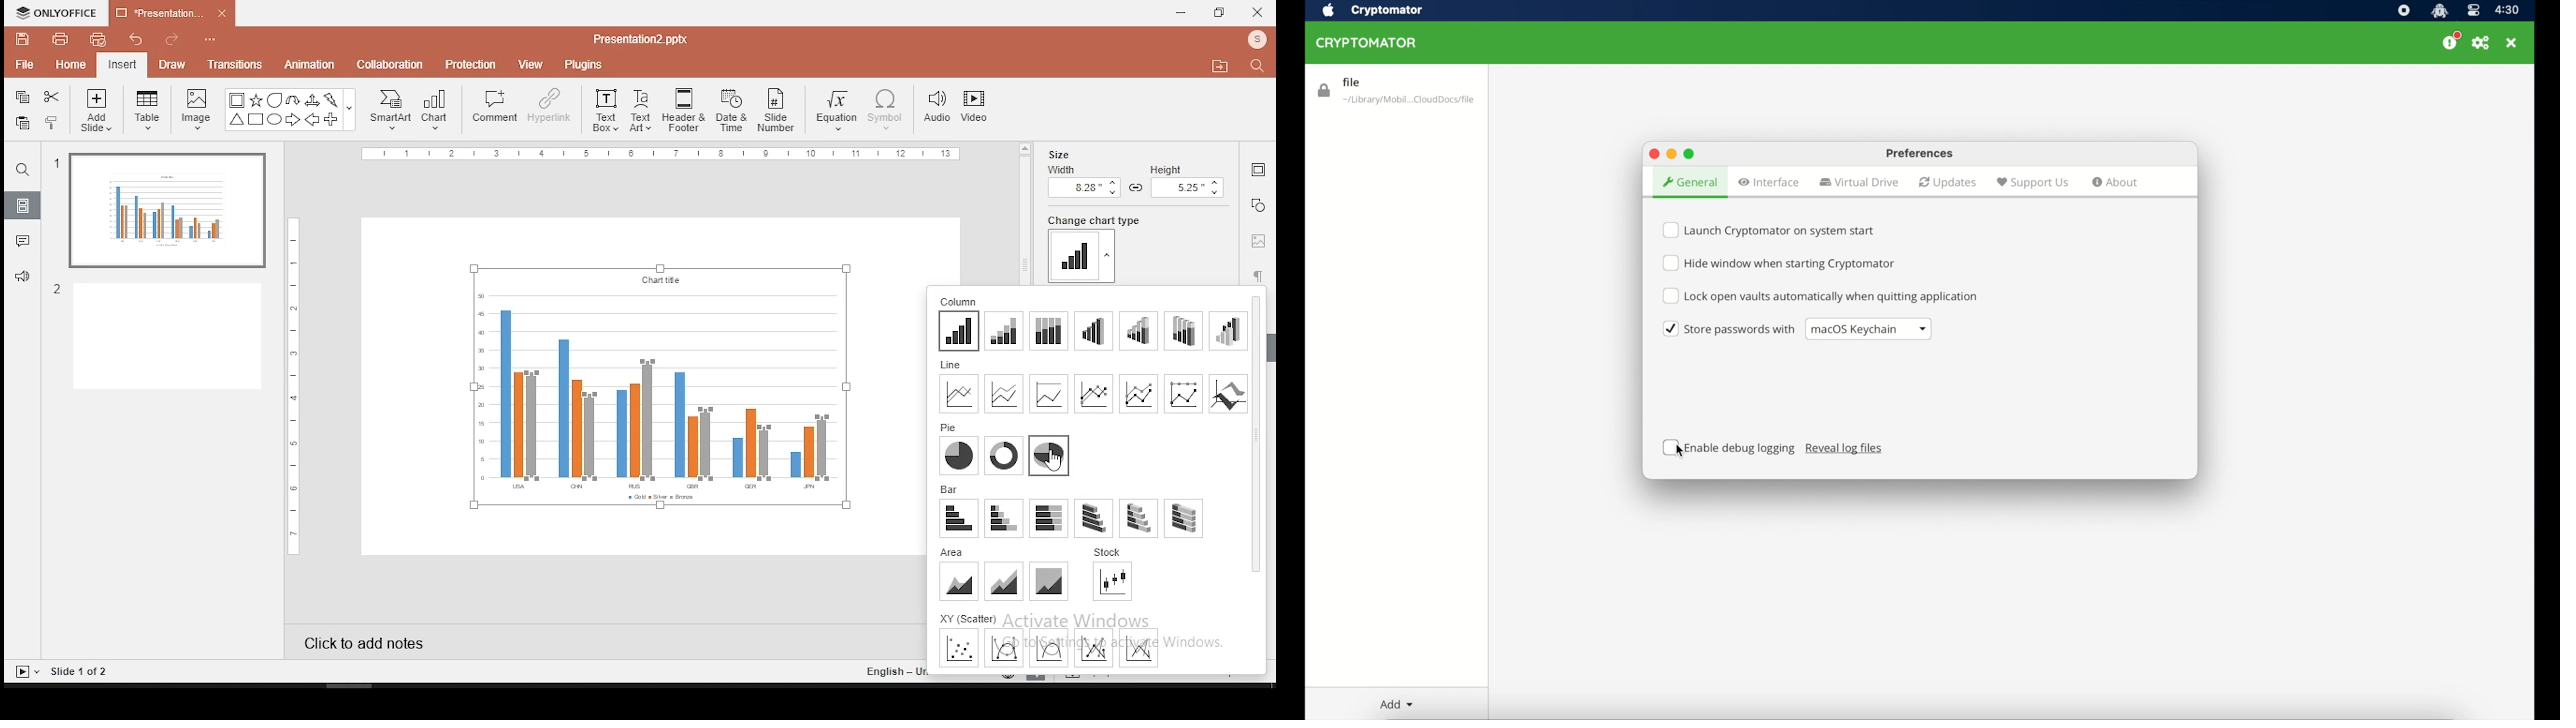 The image size is (2576, 728). What do you see at coordinates (1182, 331) in the screenshot?
I see `6` at bounding box center [1182, 331].